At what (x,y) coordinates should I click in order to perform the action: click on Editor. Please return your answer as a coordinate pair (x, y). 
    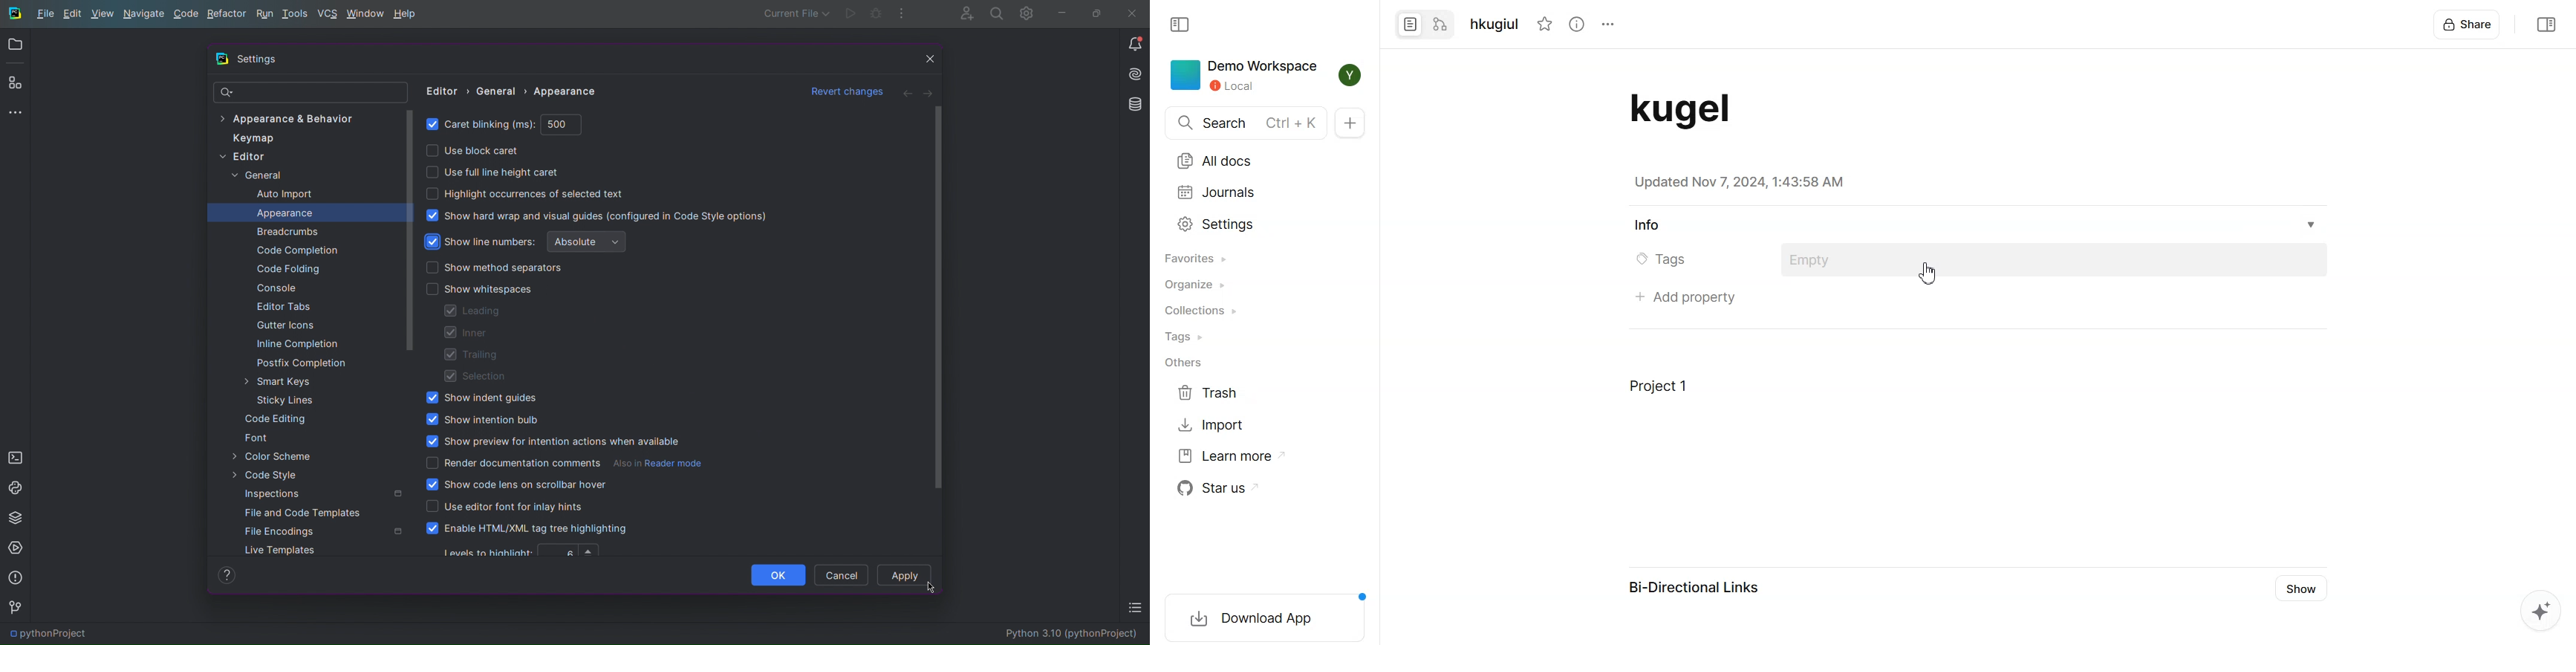
    Looking at the image, I should click on (247, 158).